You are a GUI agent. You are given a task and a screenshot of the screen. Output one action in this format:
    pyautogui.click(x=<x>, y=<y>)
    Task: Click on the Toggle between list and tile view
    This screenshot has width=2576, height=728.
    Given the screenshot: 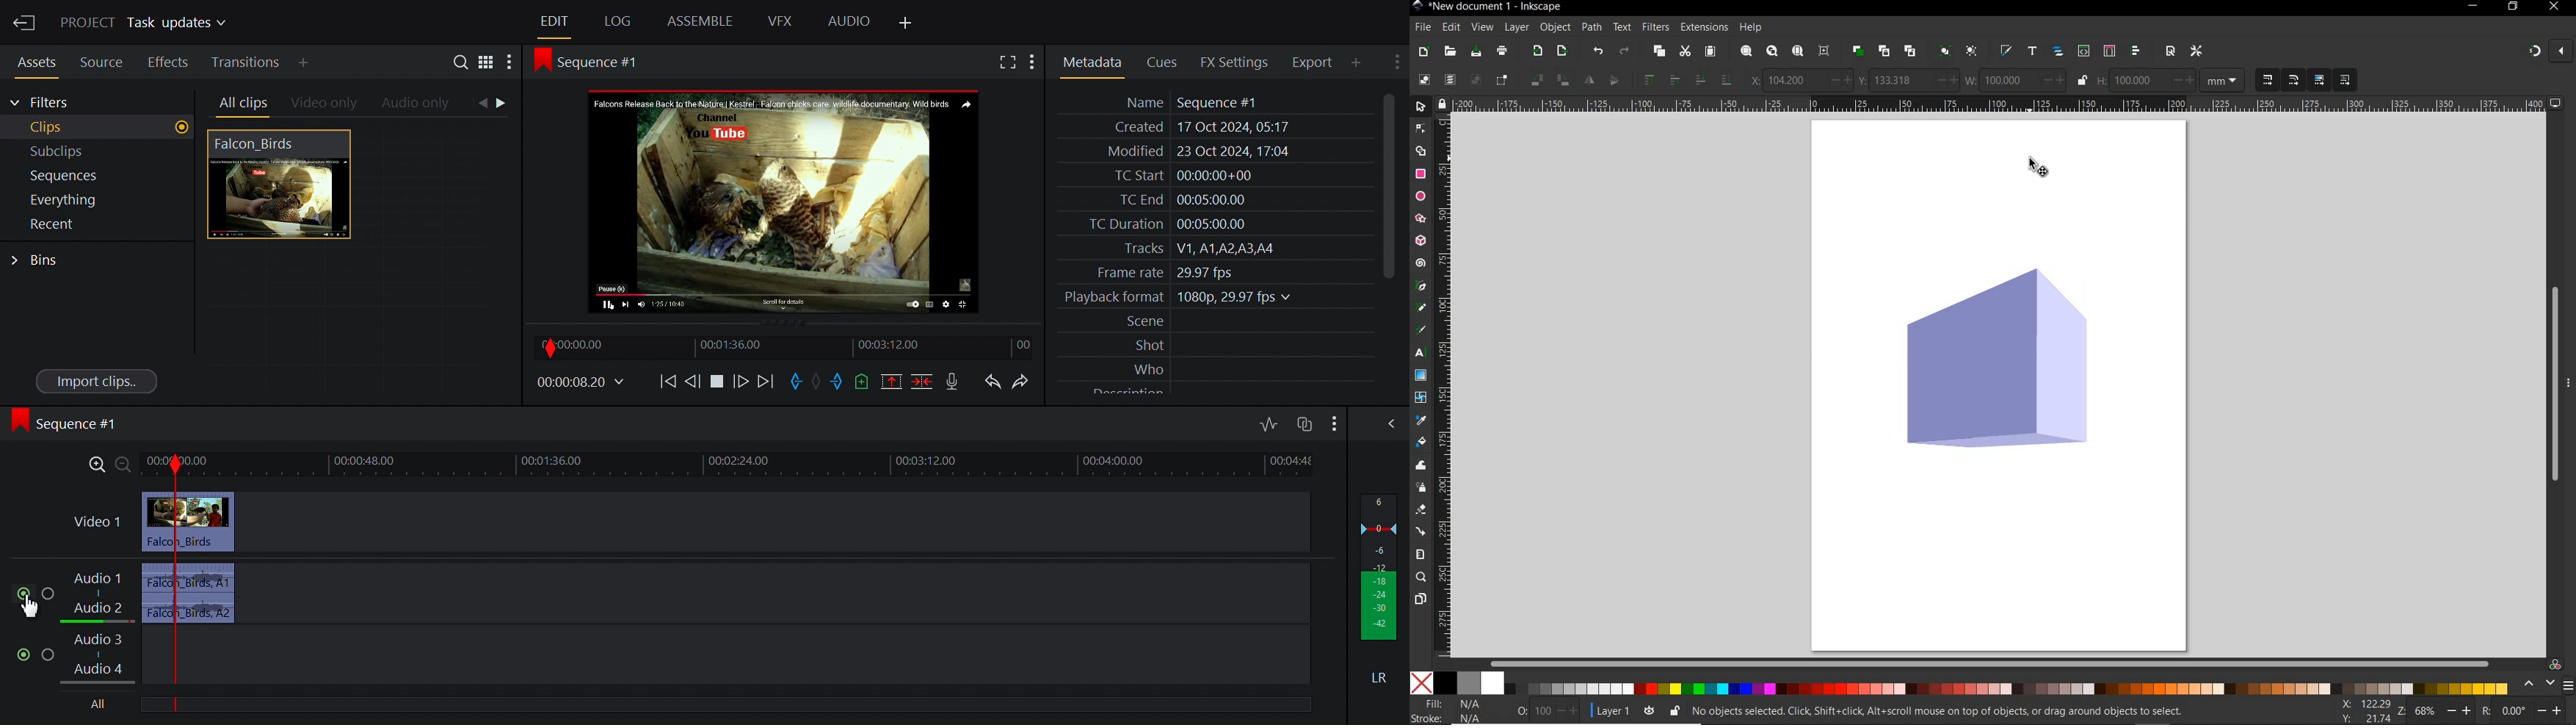 What is the action you would take?
    pyautogui.click(x=486, y=65)
    